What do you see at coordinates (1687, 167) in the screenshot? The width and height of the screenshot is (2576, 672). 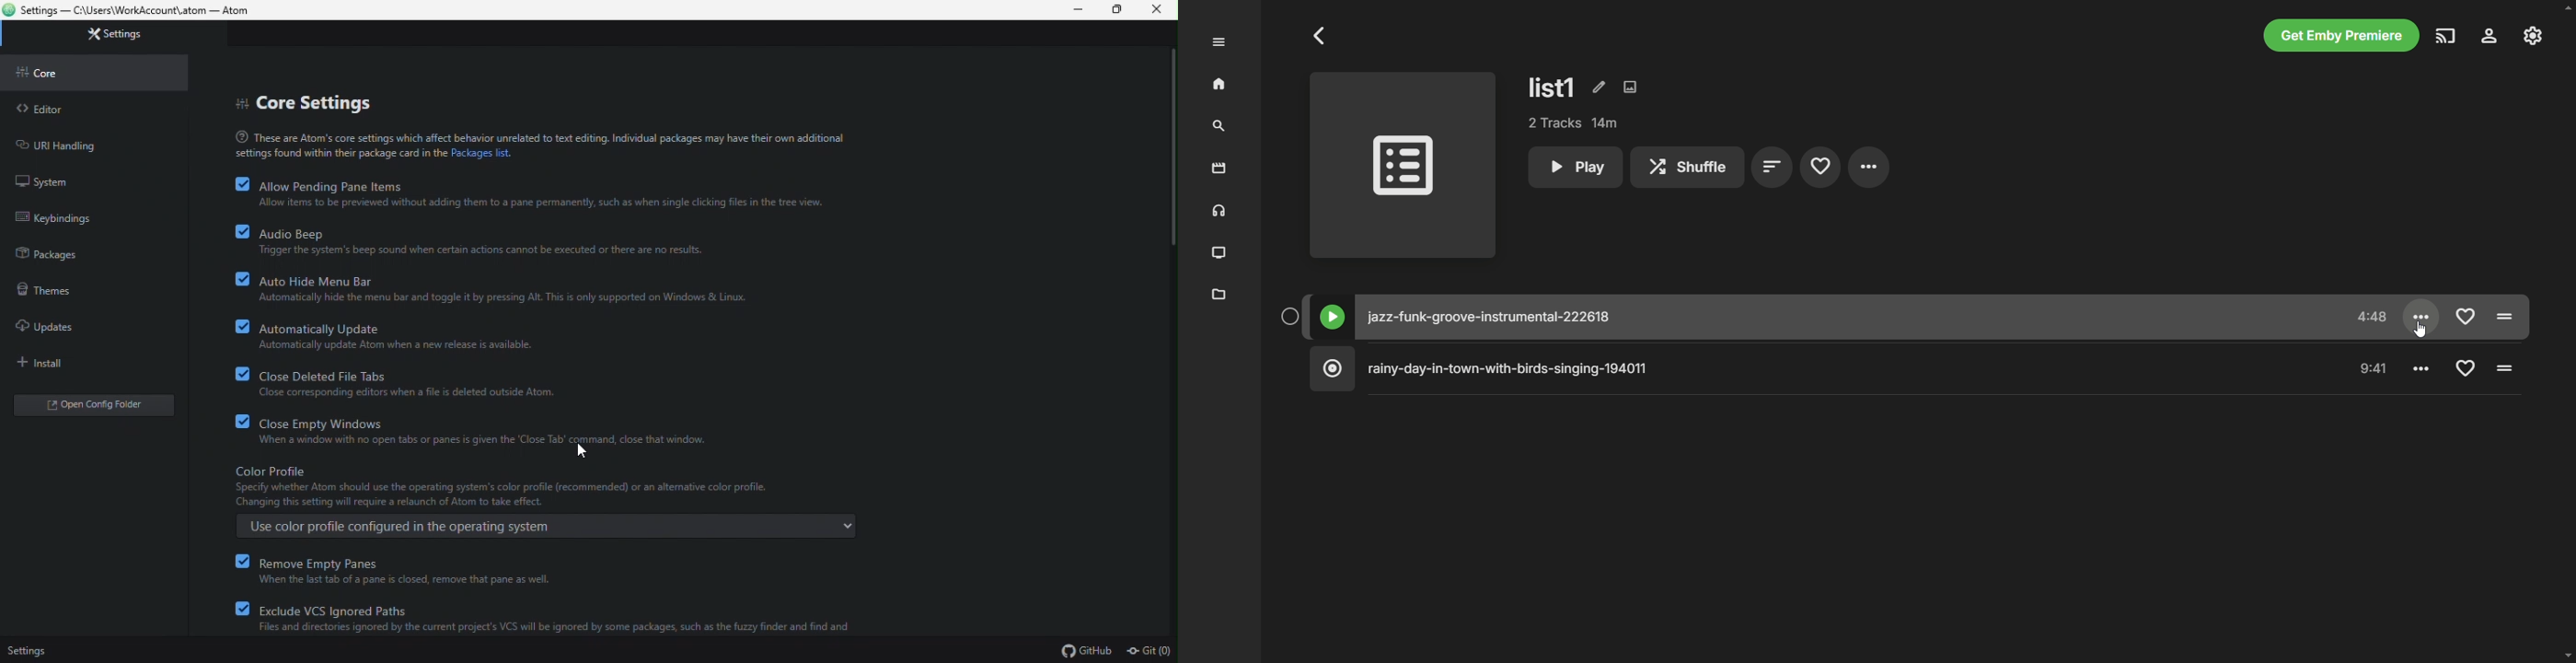 I see `shuffle` at bounding box center [1687, 167].